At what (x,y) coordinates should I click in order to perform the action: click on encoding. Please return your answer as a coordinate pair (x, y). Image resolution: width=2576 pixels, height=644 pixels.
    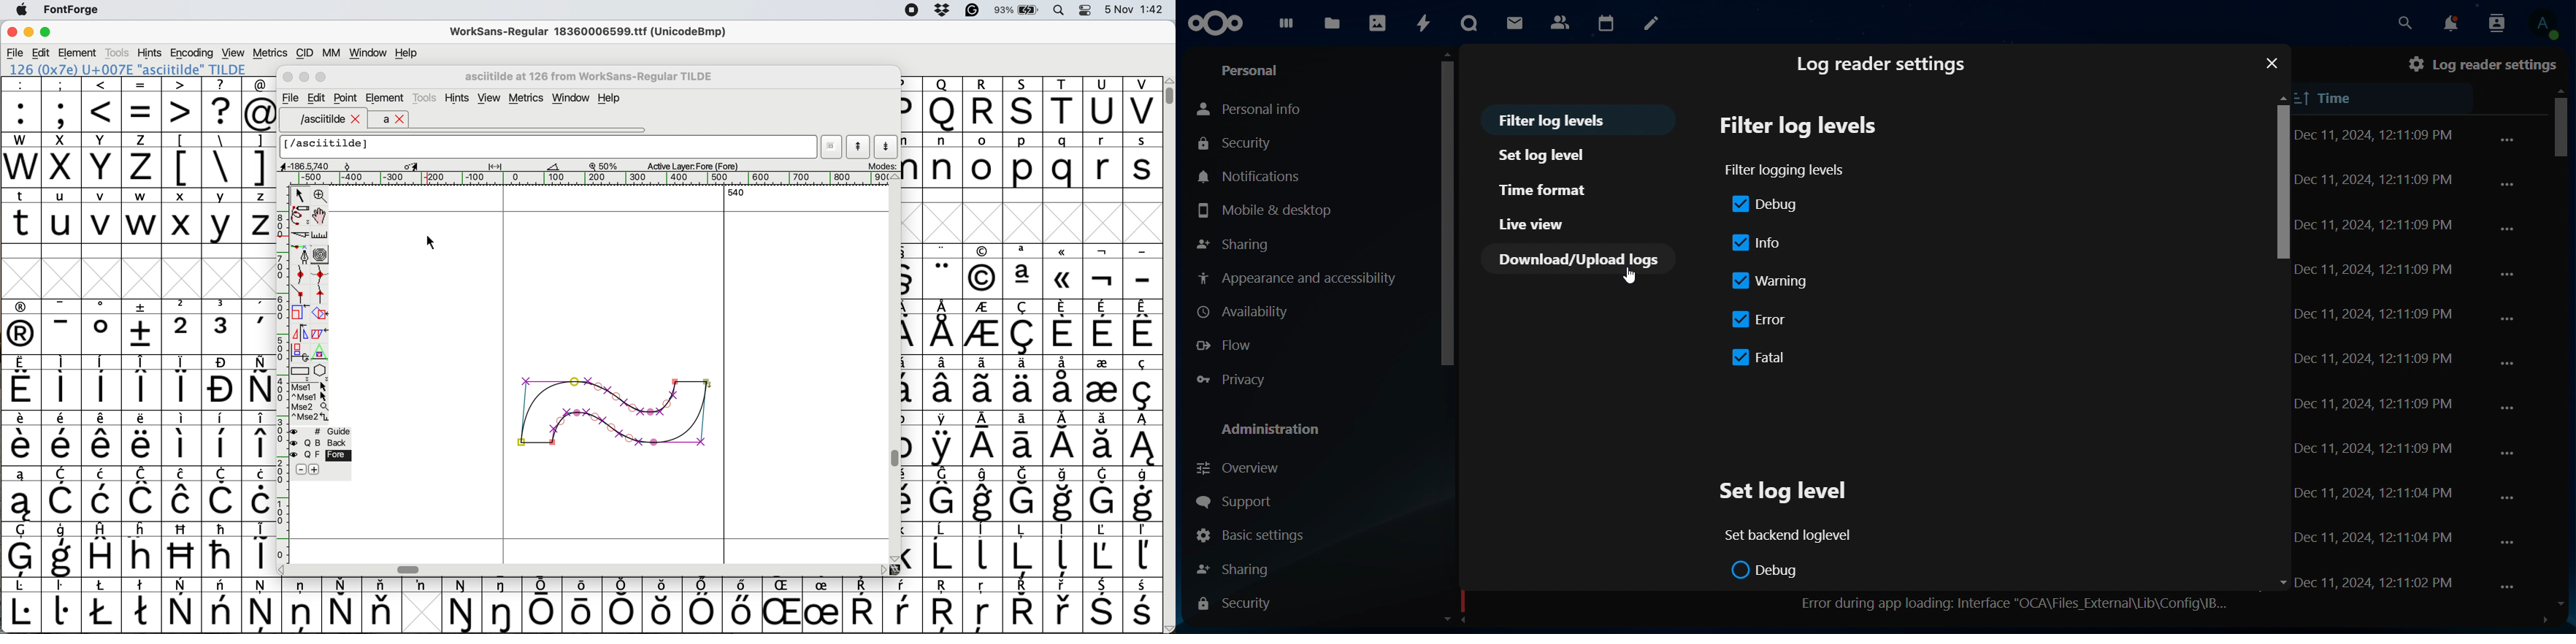
    Looking at the image, I should click on (193, 53).